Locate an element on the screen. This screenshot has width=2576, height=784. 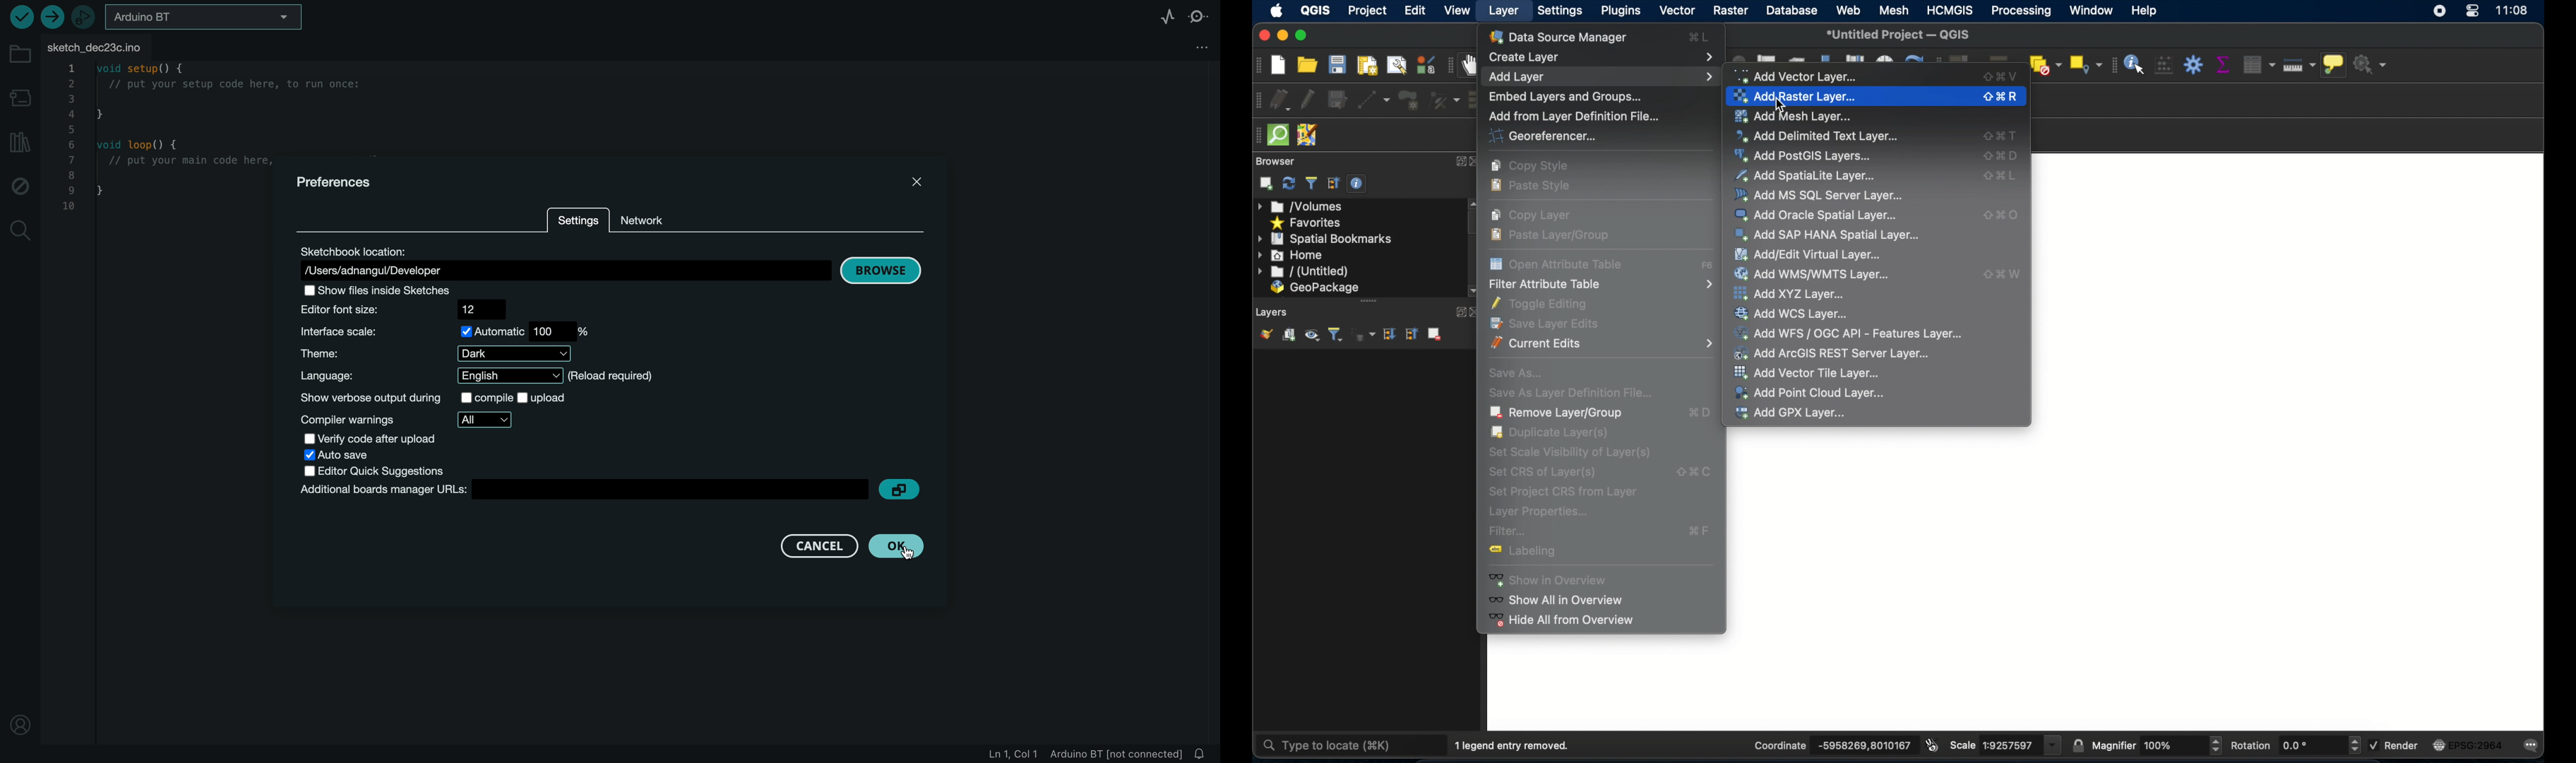
add layer menu is located at coordinates (1600, 76).